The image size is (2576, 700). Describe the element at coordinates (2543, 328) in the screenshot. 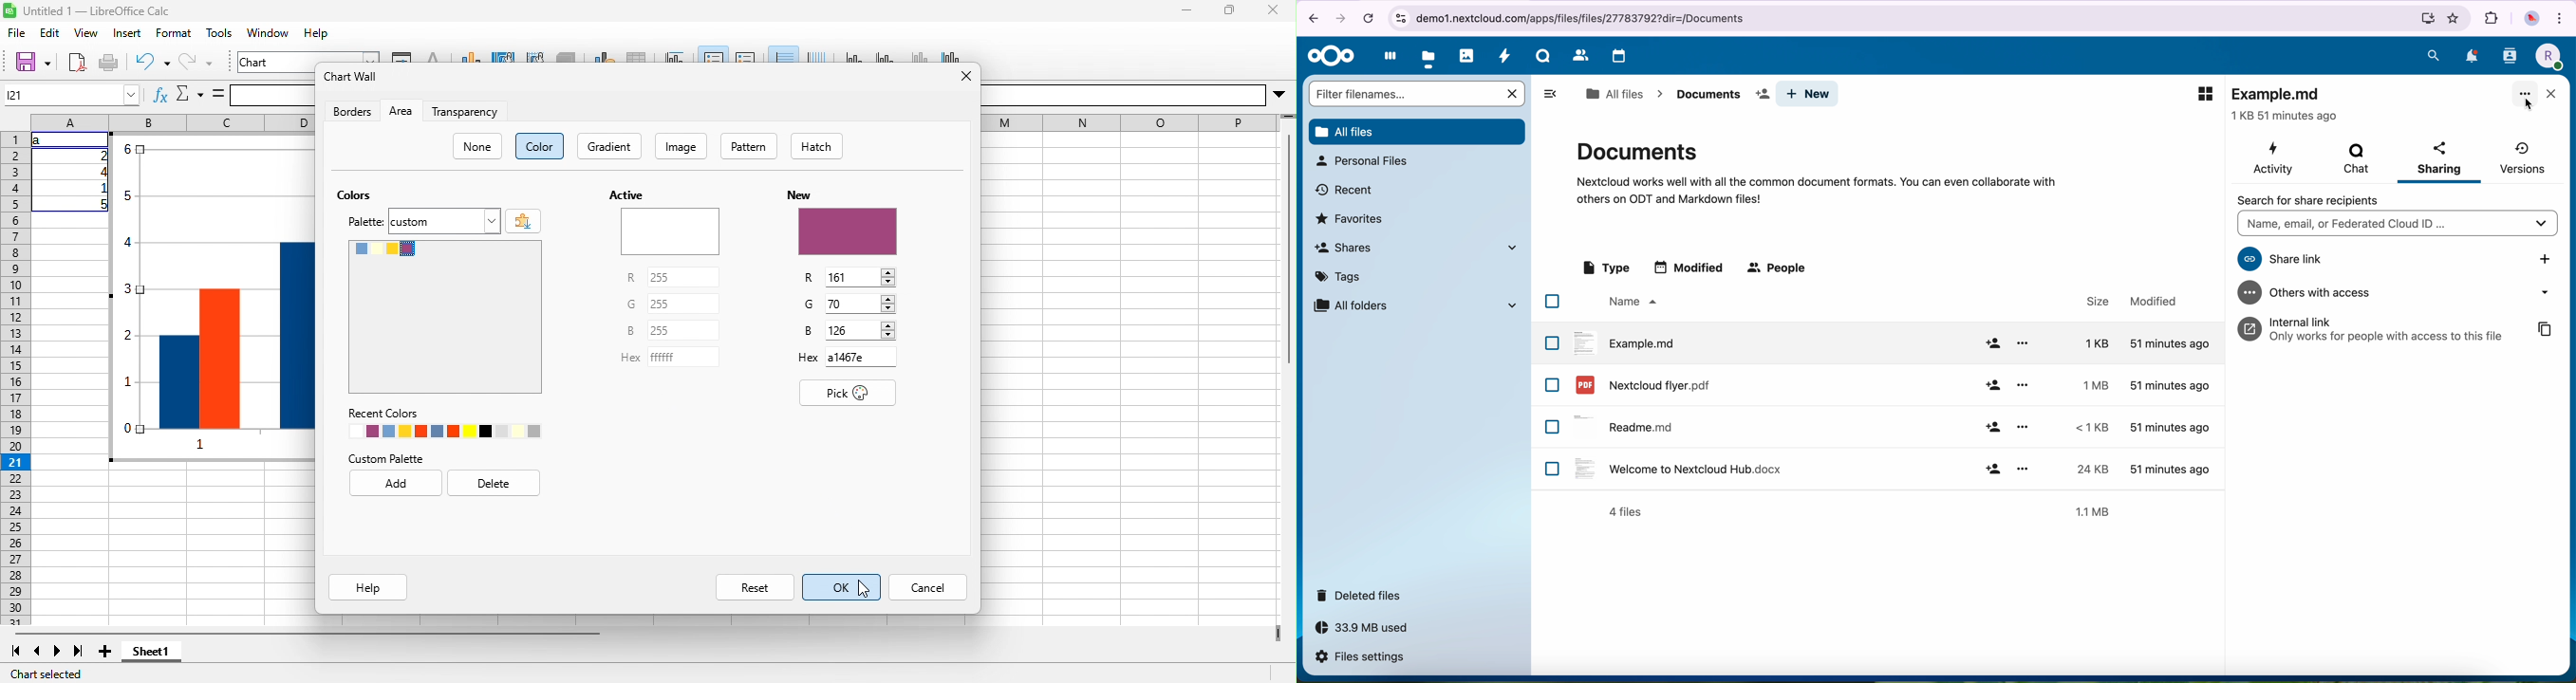

I see `copy` at that location.